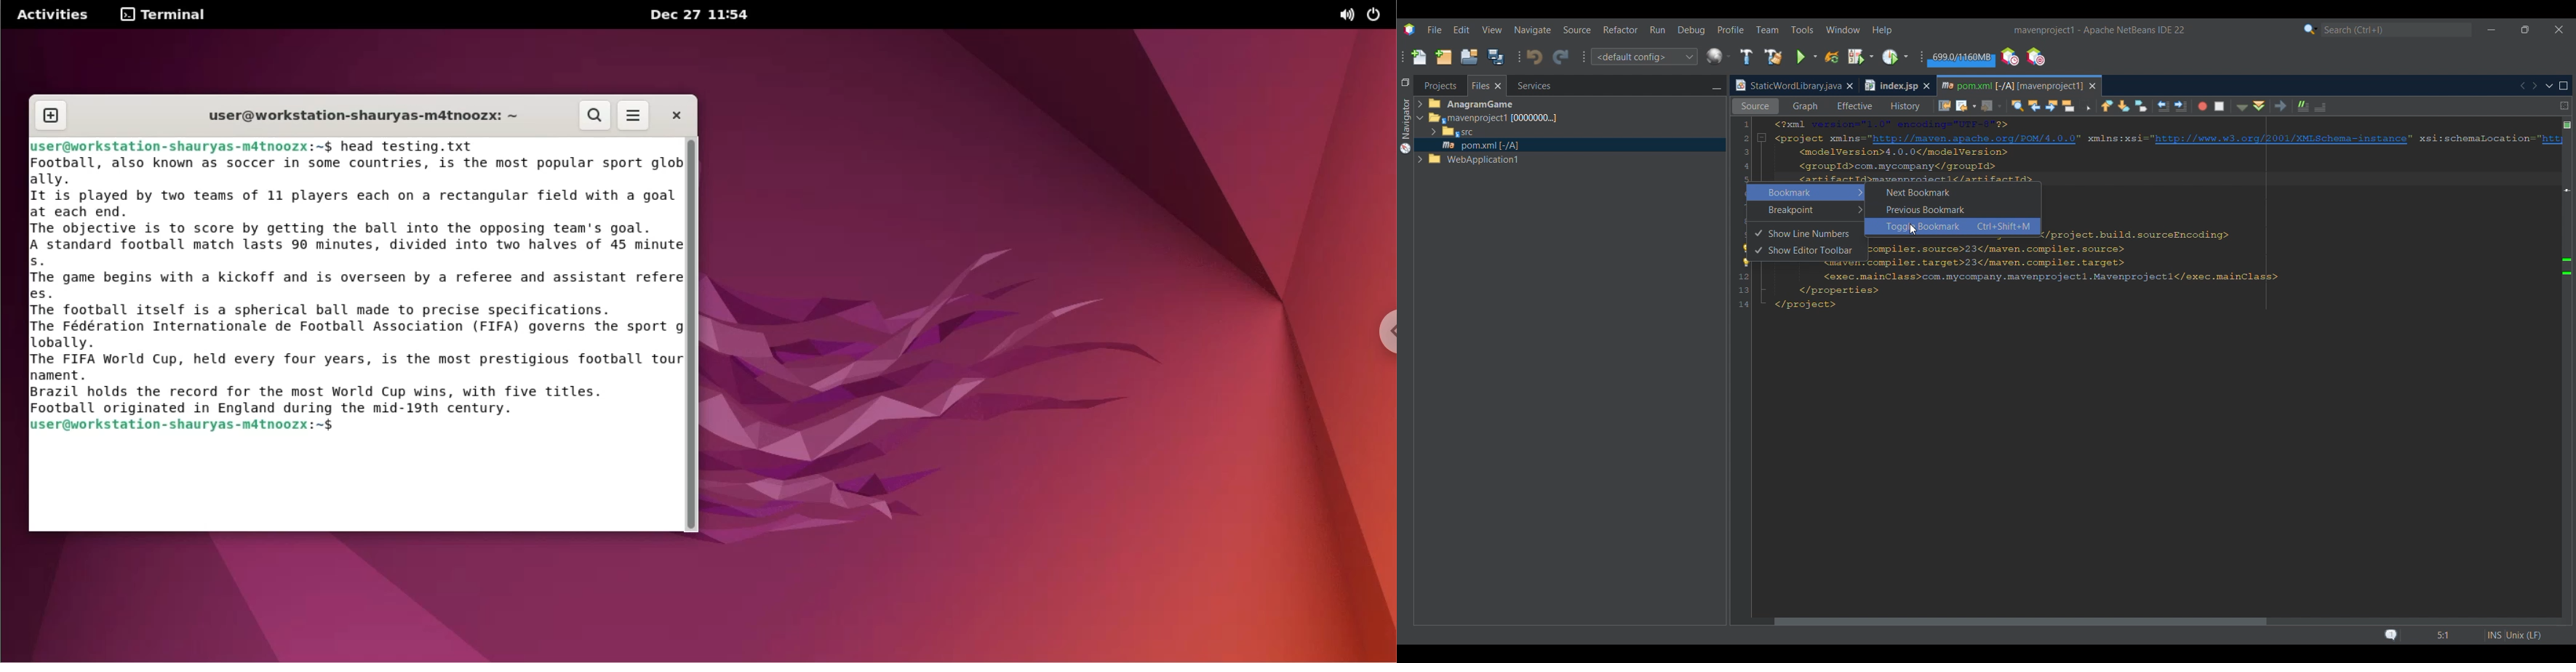  I want to click on Pause I/O checks, so click(2035, 56).